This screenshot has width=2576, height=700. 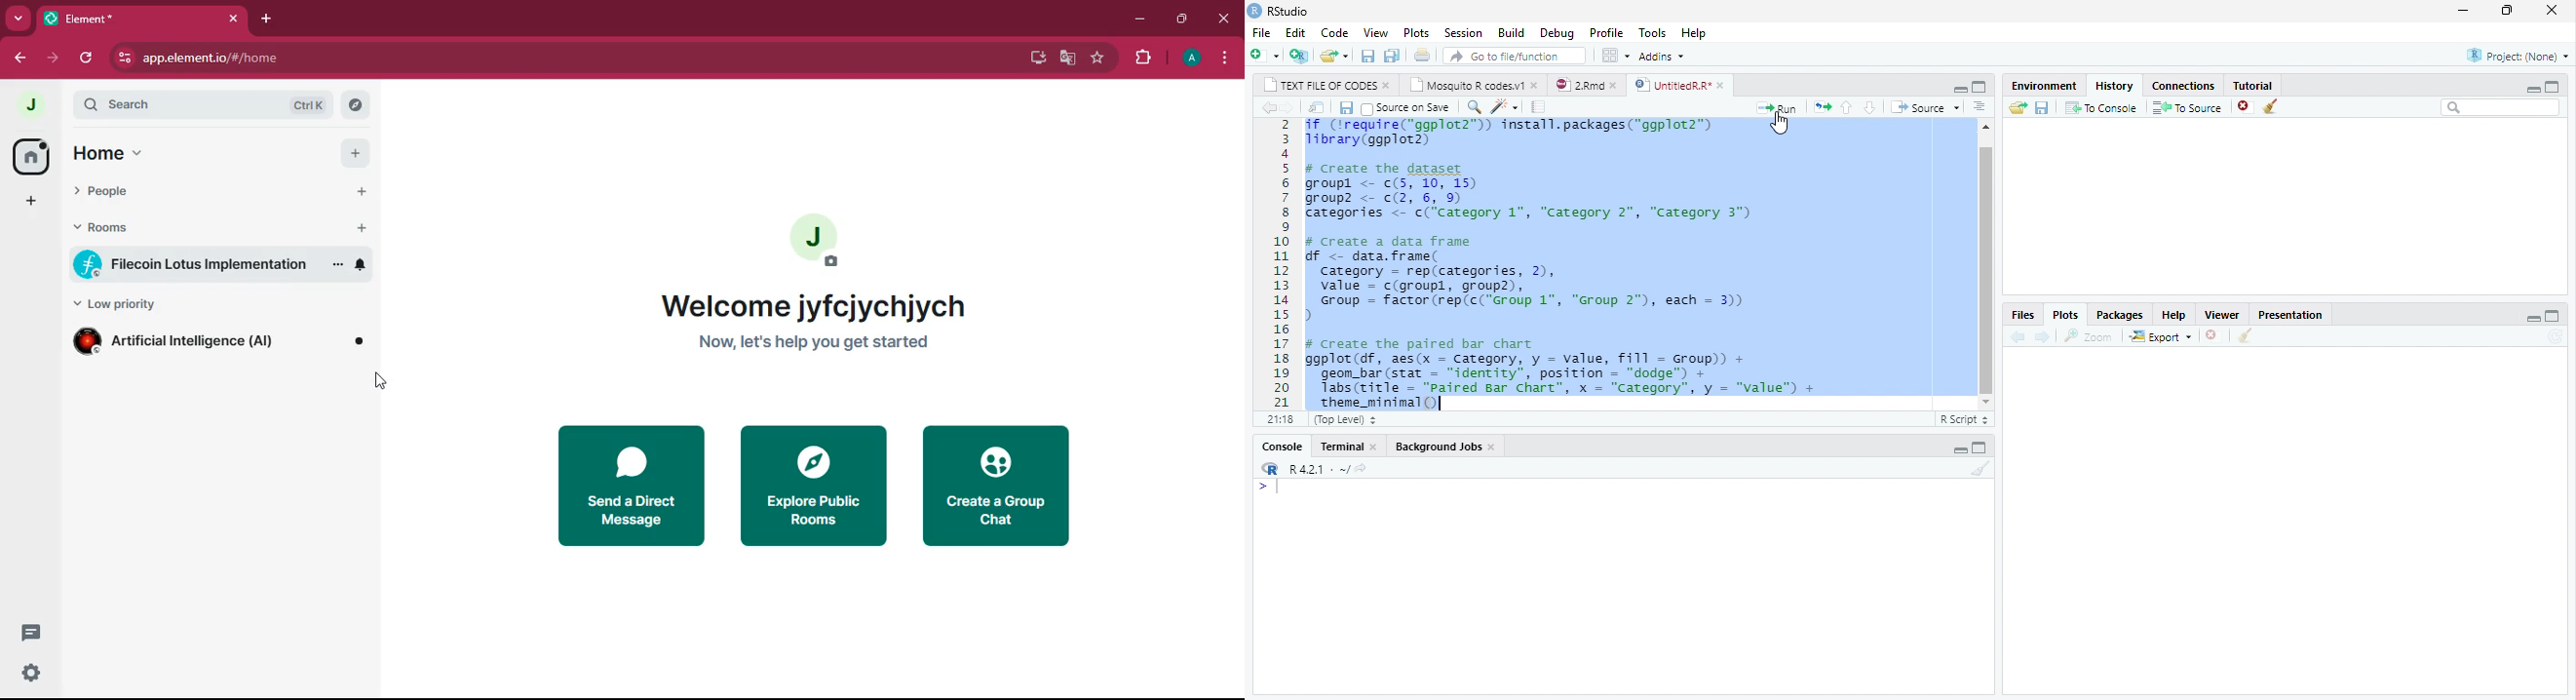 What do you see at coordinates (32, 672) in the screenshot?
I see `quick settings` at bounding box center [32, 672].